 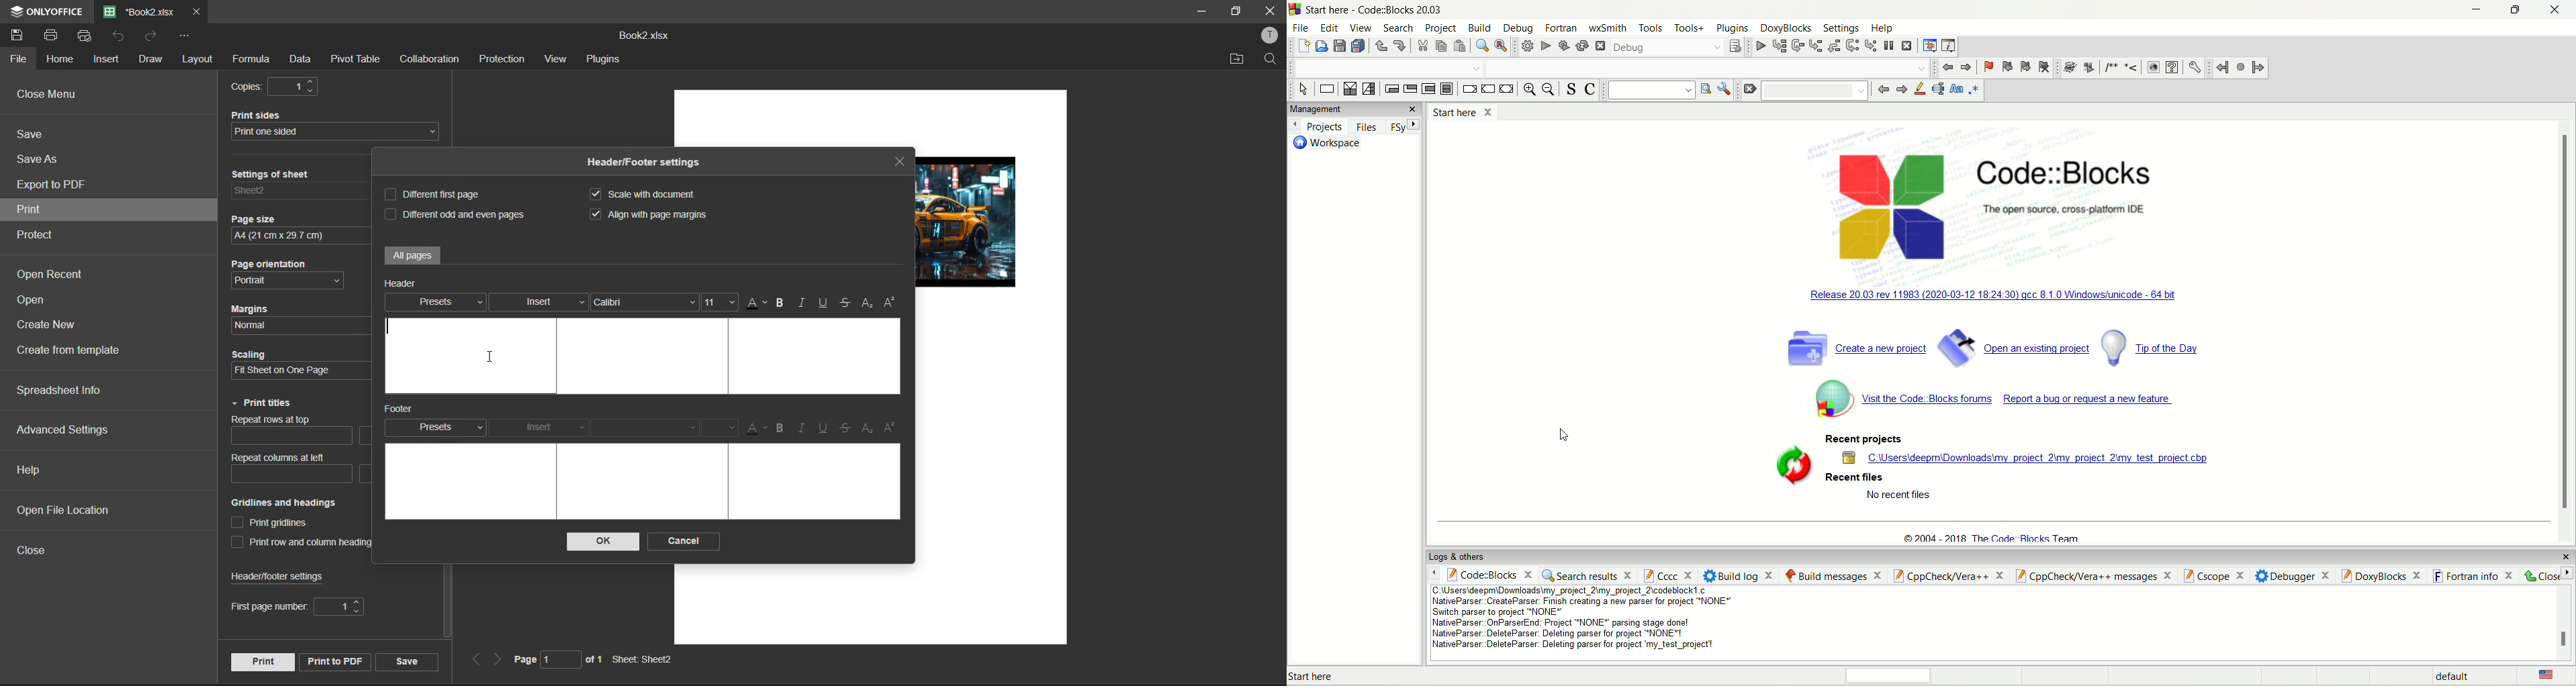 I want to click on extract documentation, so click(x=2090, y=68).